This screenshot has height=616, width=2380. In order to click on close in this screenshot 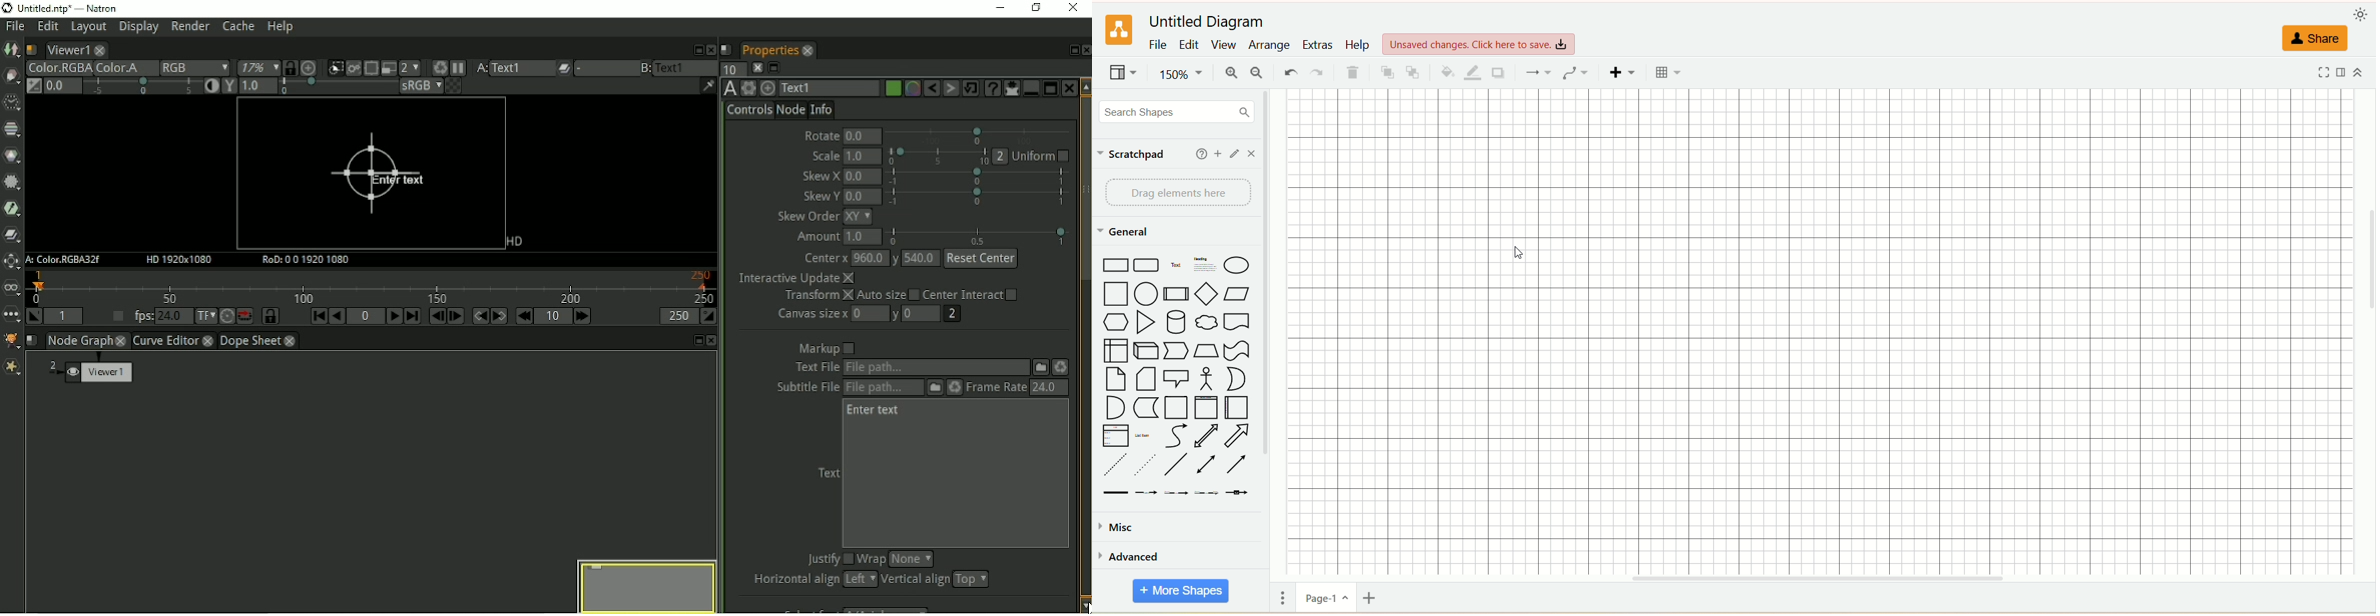, I will do `click(101, 50)`.